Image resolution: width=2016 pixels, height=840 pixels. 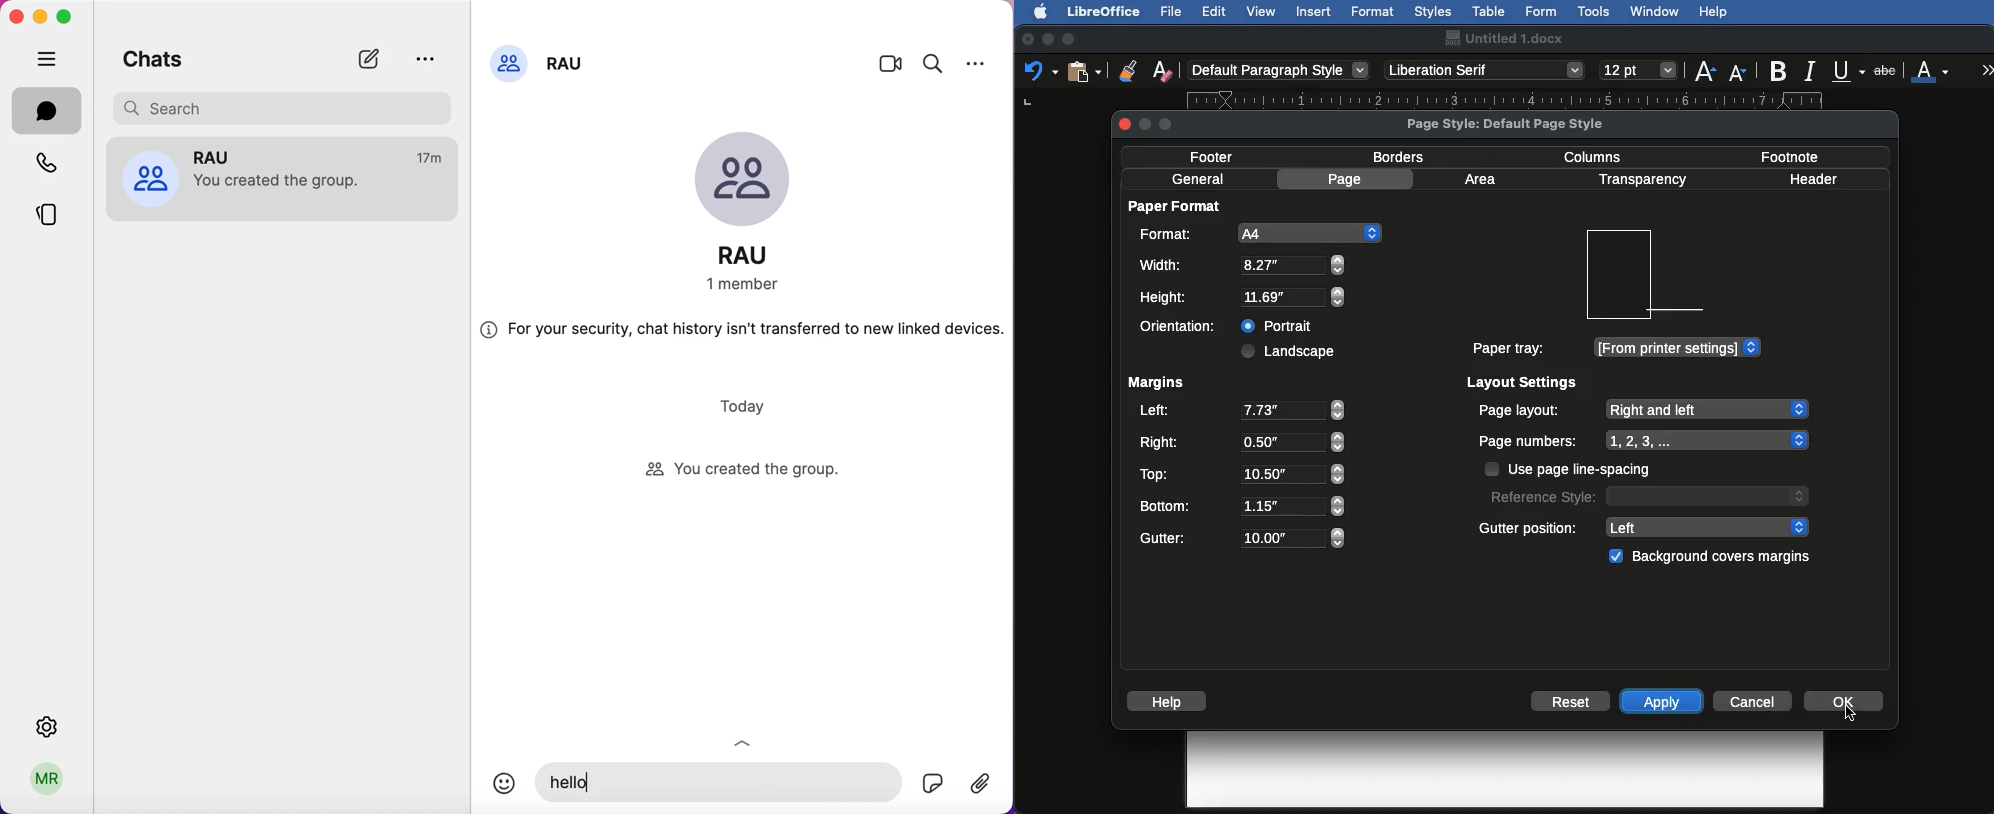 What do you see at coordinates (54, 165) in the screenshot?
I see `calls` at bounding box center [54, 165].